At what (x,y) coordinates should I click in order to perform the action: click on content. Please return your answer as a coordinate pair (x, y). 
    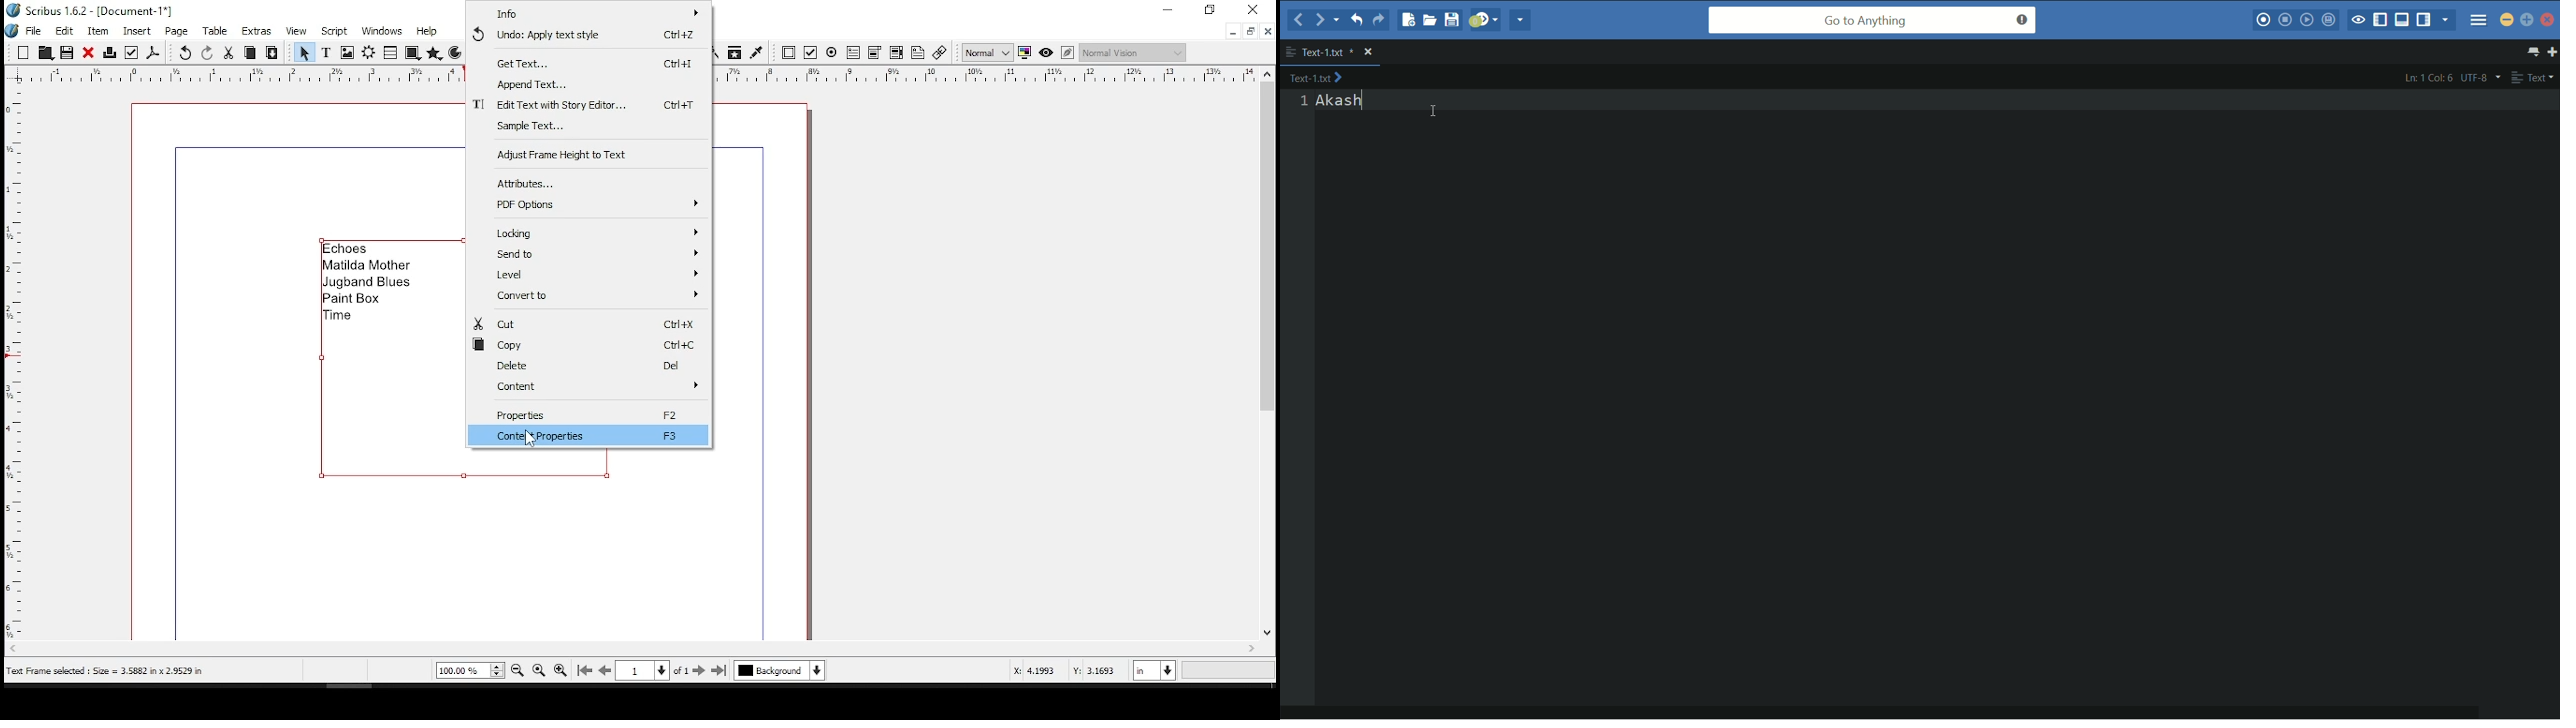
    Looking at the image, I should click on (591, 387).